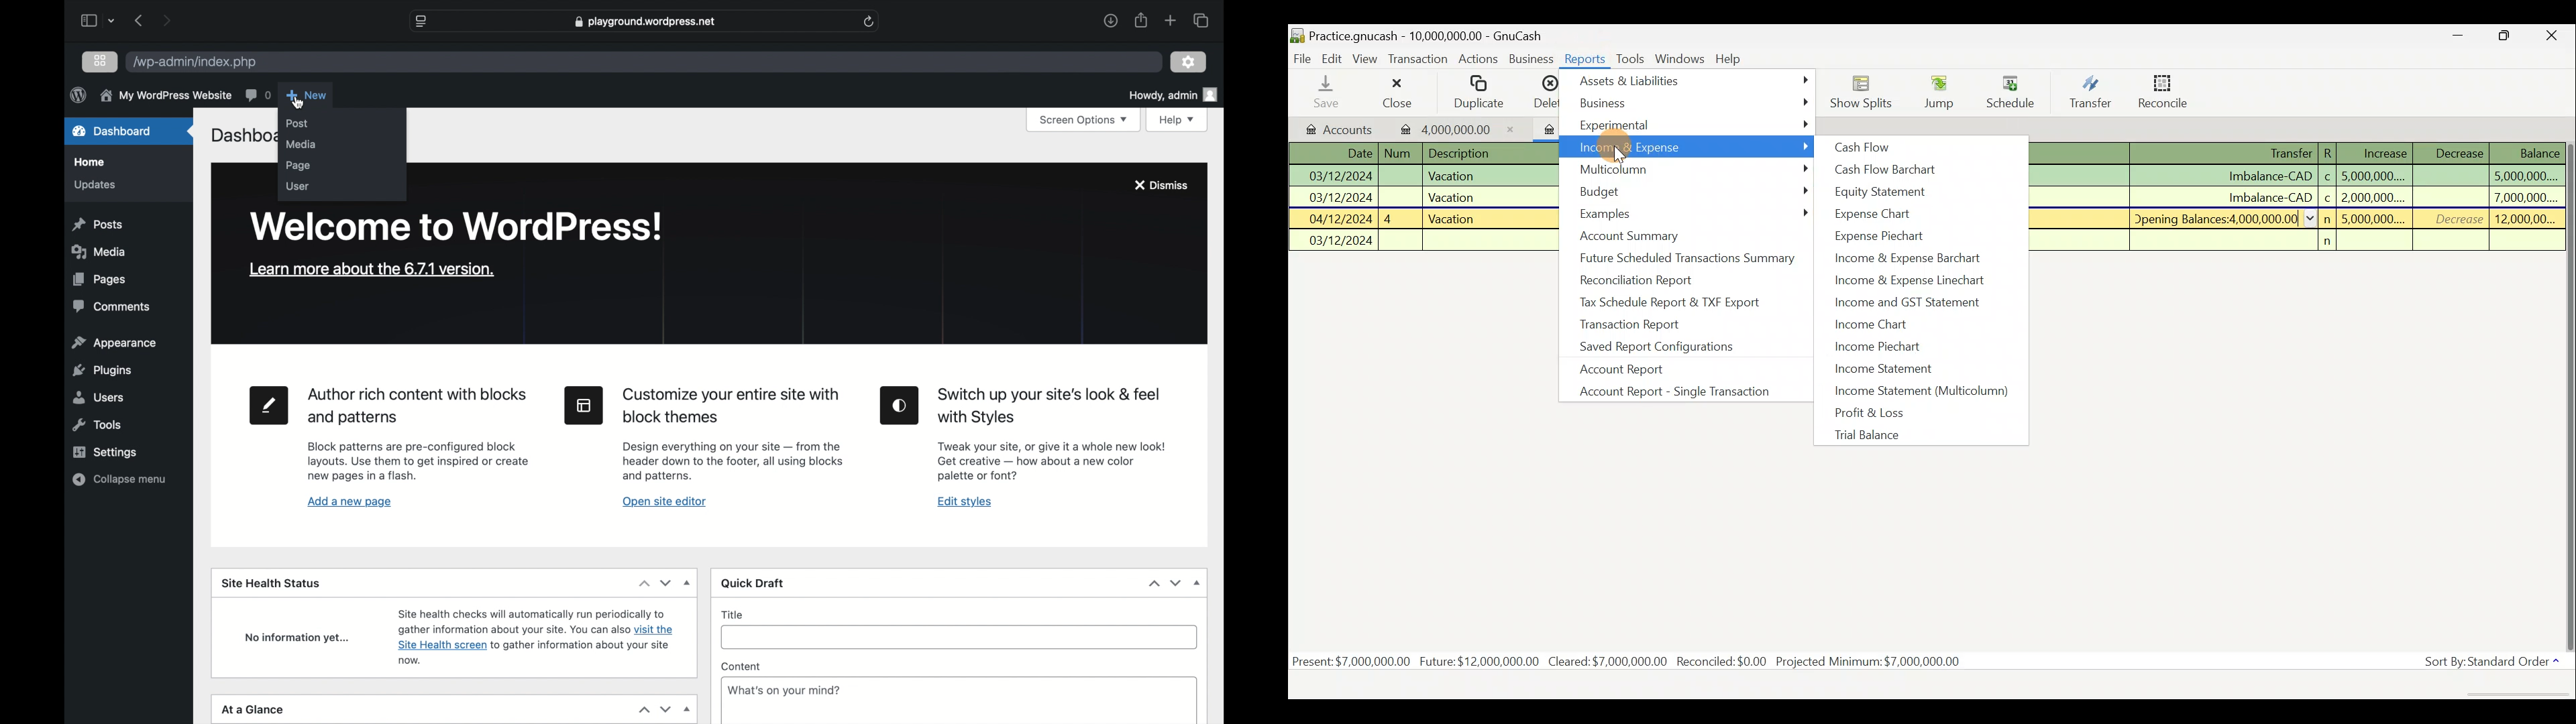 The width and height of the screenshot is (2576, 728). Describe the element at coordinates (112, 306) in the screenshot. I see `comments` at that location.